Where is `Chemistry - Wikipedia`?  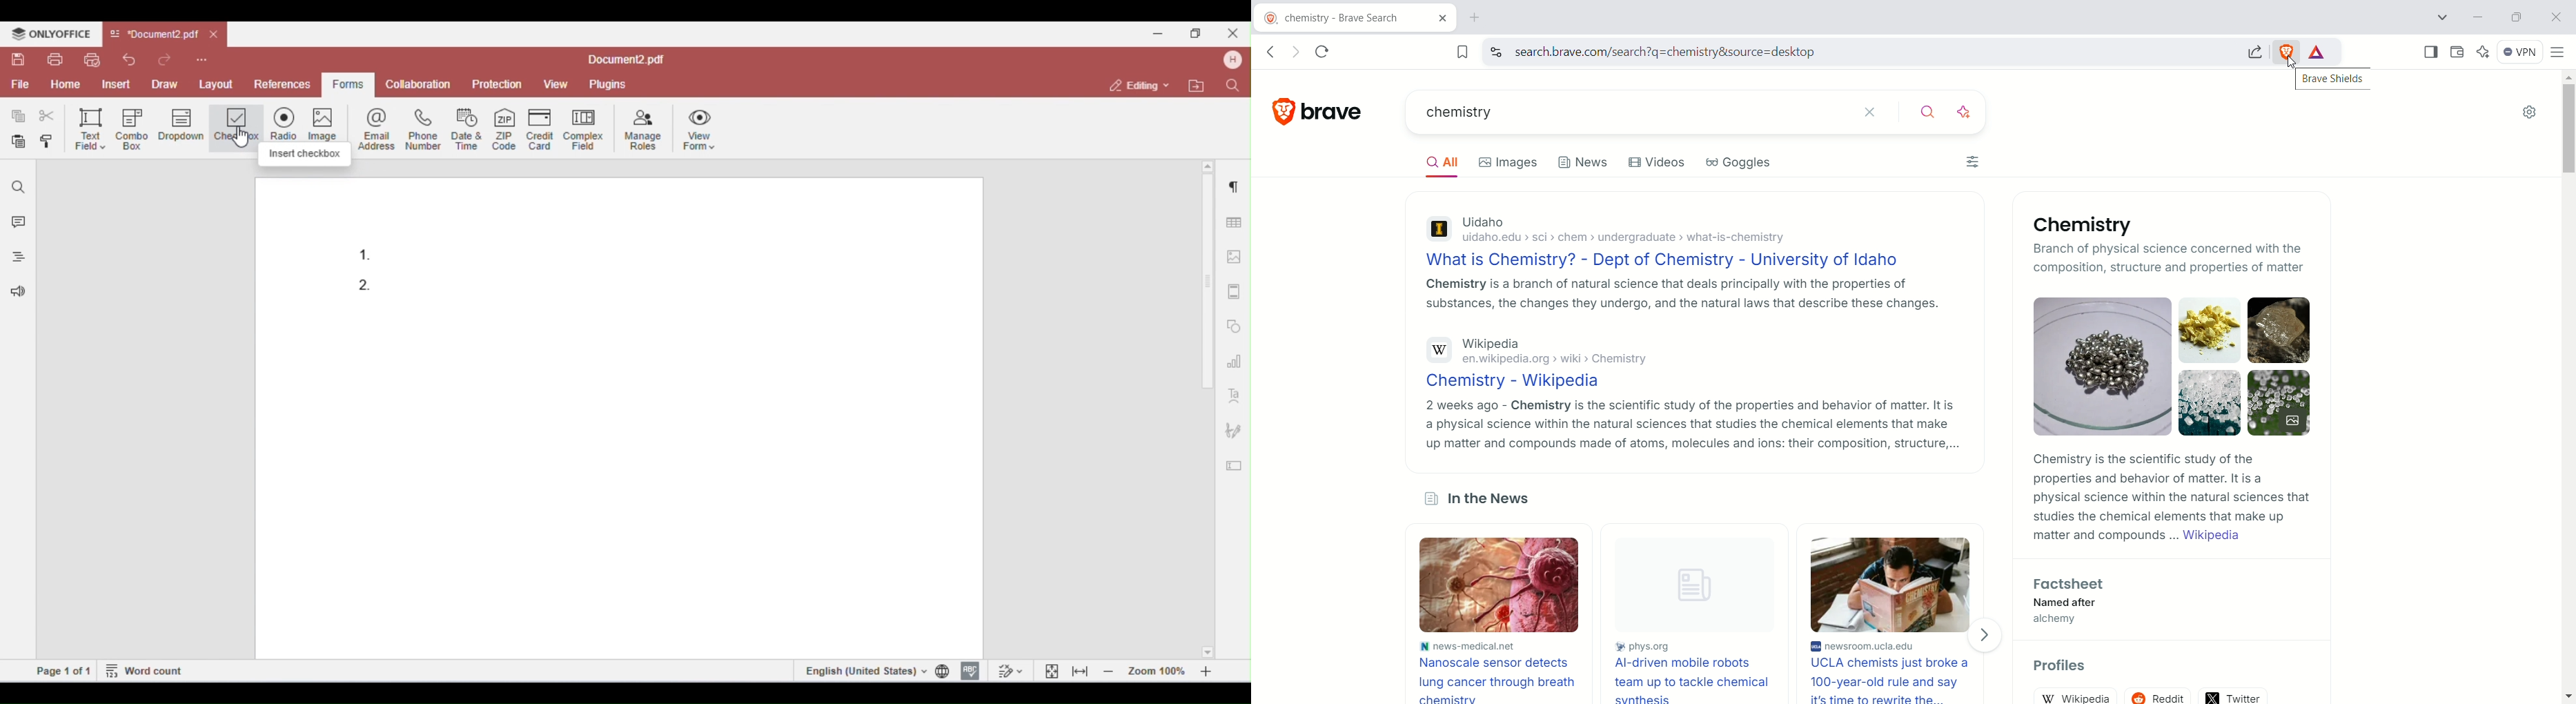 Chemistry - Wikipedia is located at coordinates (1687, 383).